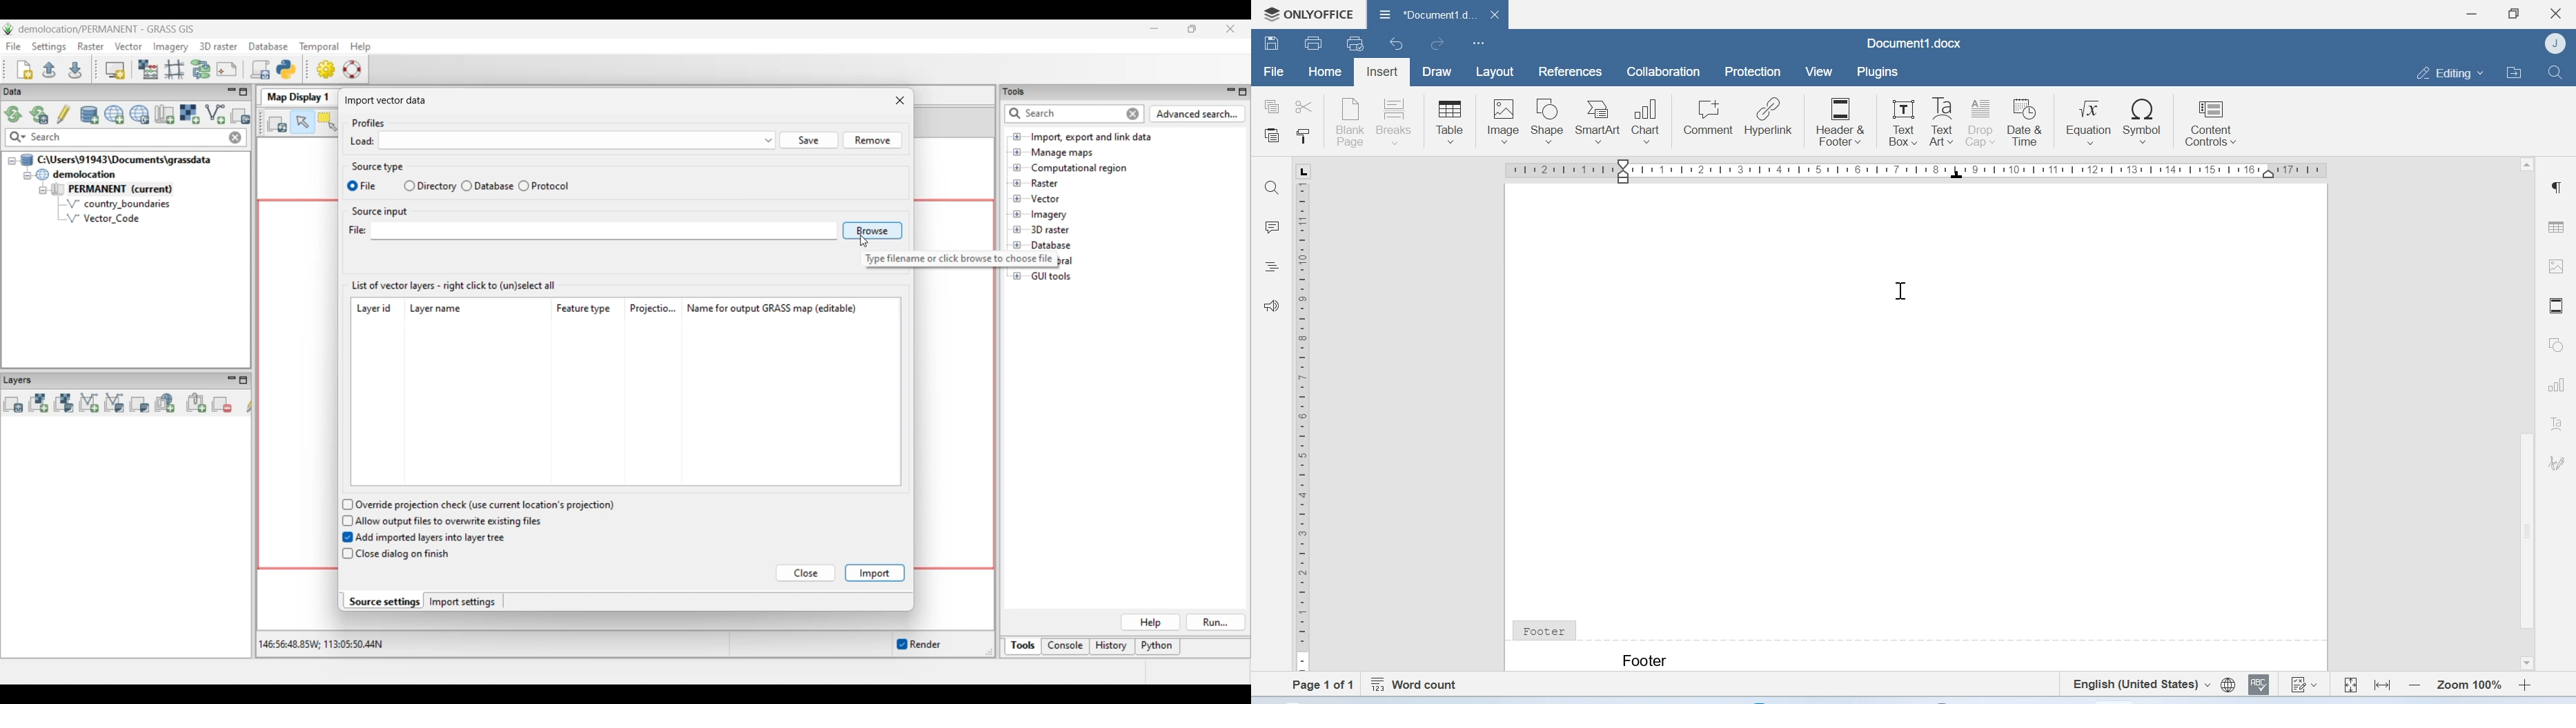 Image resolution: width=2576 pixels, height=728 pixels. I want to click on Save, so click(1272, 45).